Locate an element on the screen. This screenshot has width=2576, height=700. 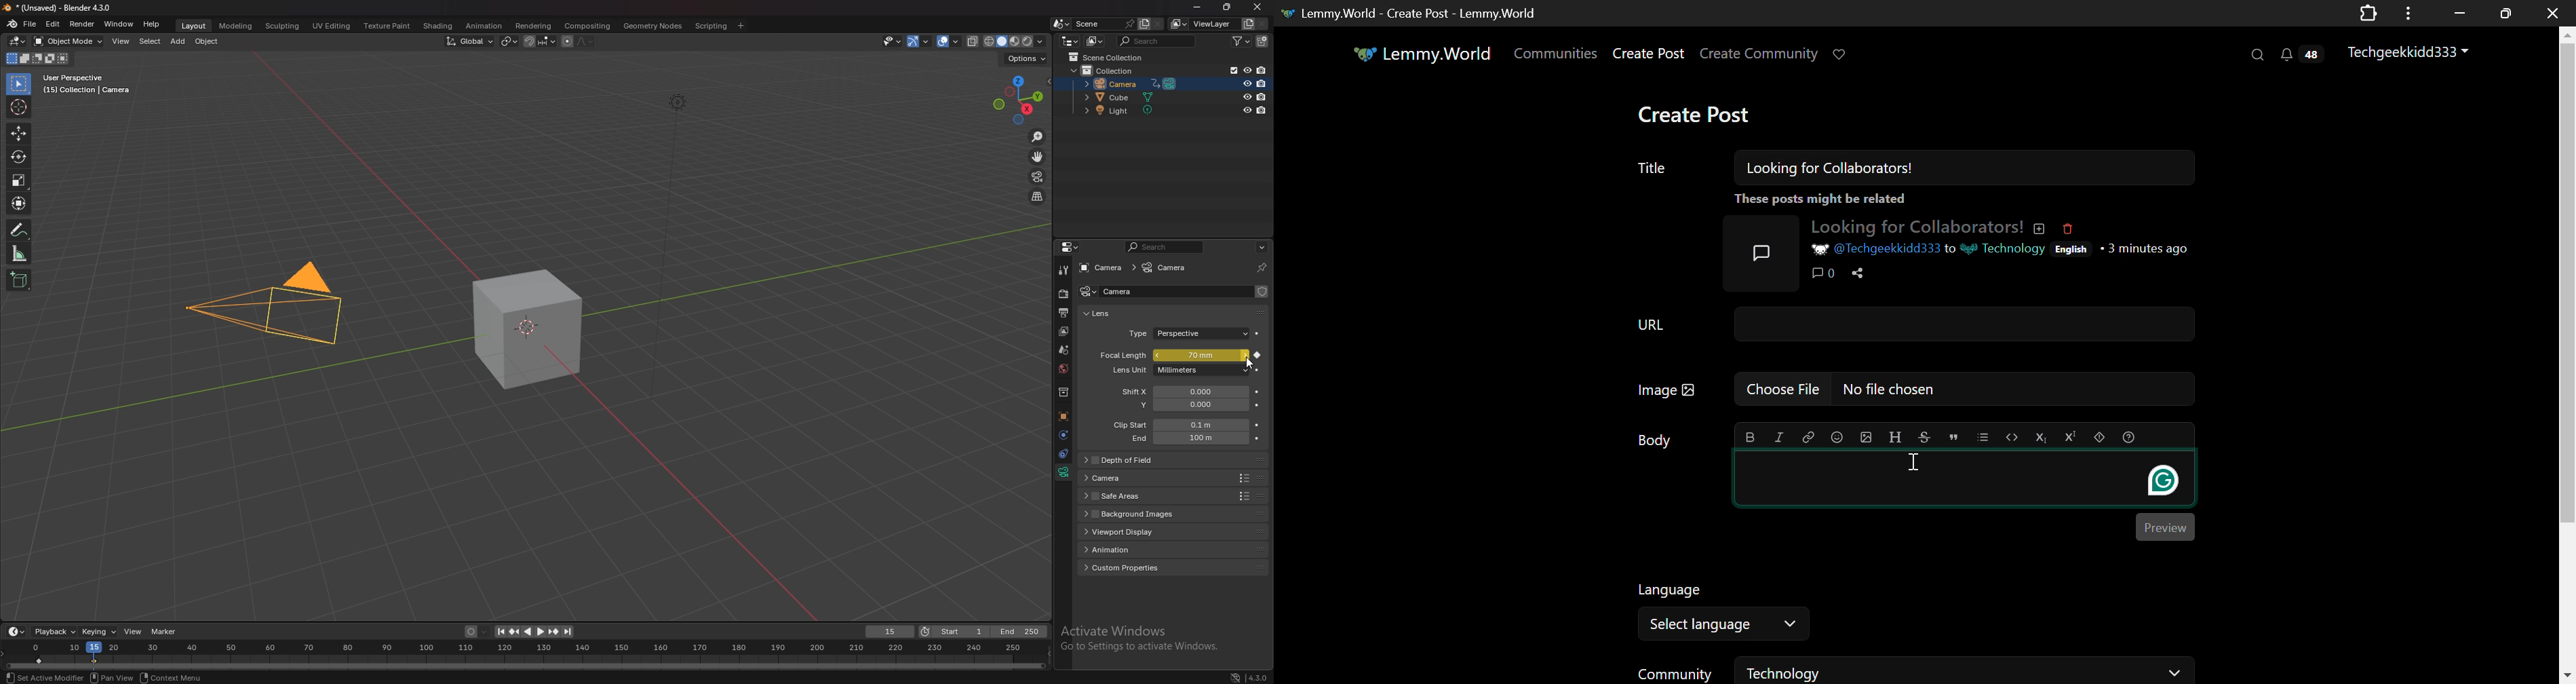
object is located at coordinates (207, 42).